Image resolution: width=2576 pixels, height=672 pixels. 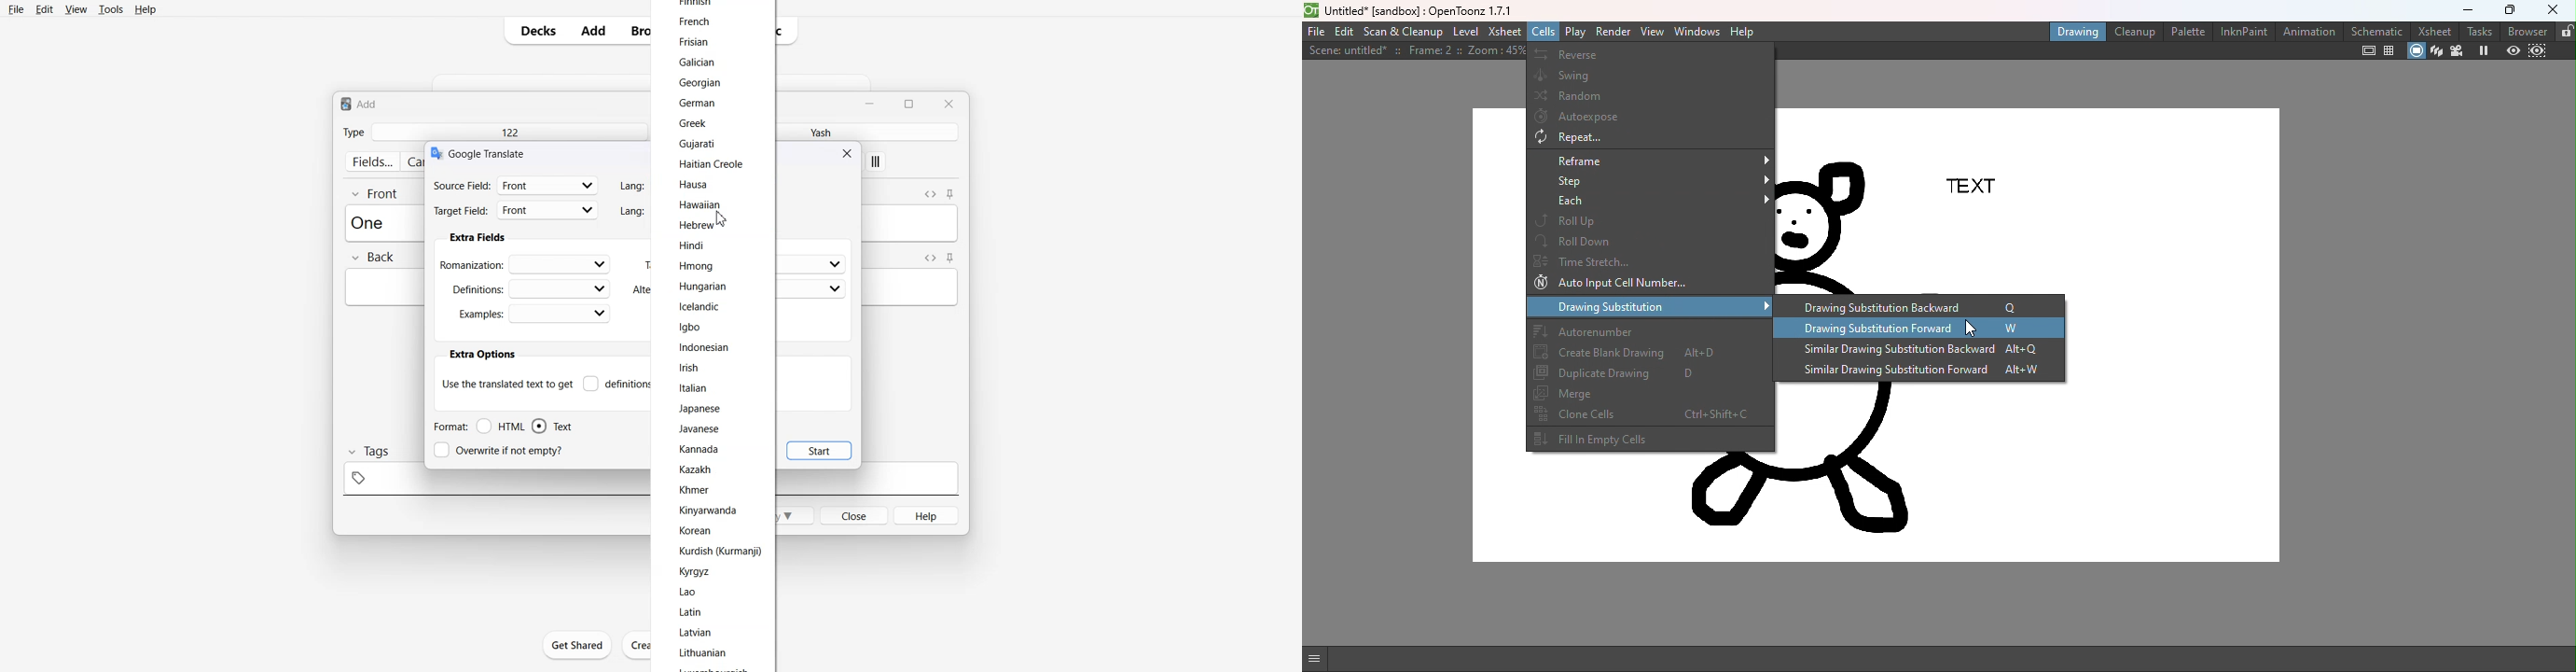 I want to click on Help, so click(x=927, y=515).